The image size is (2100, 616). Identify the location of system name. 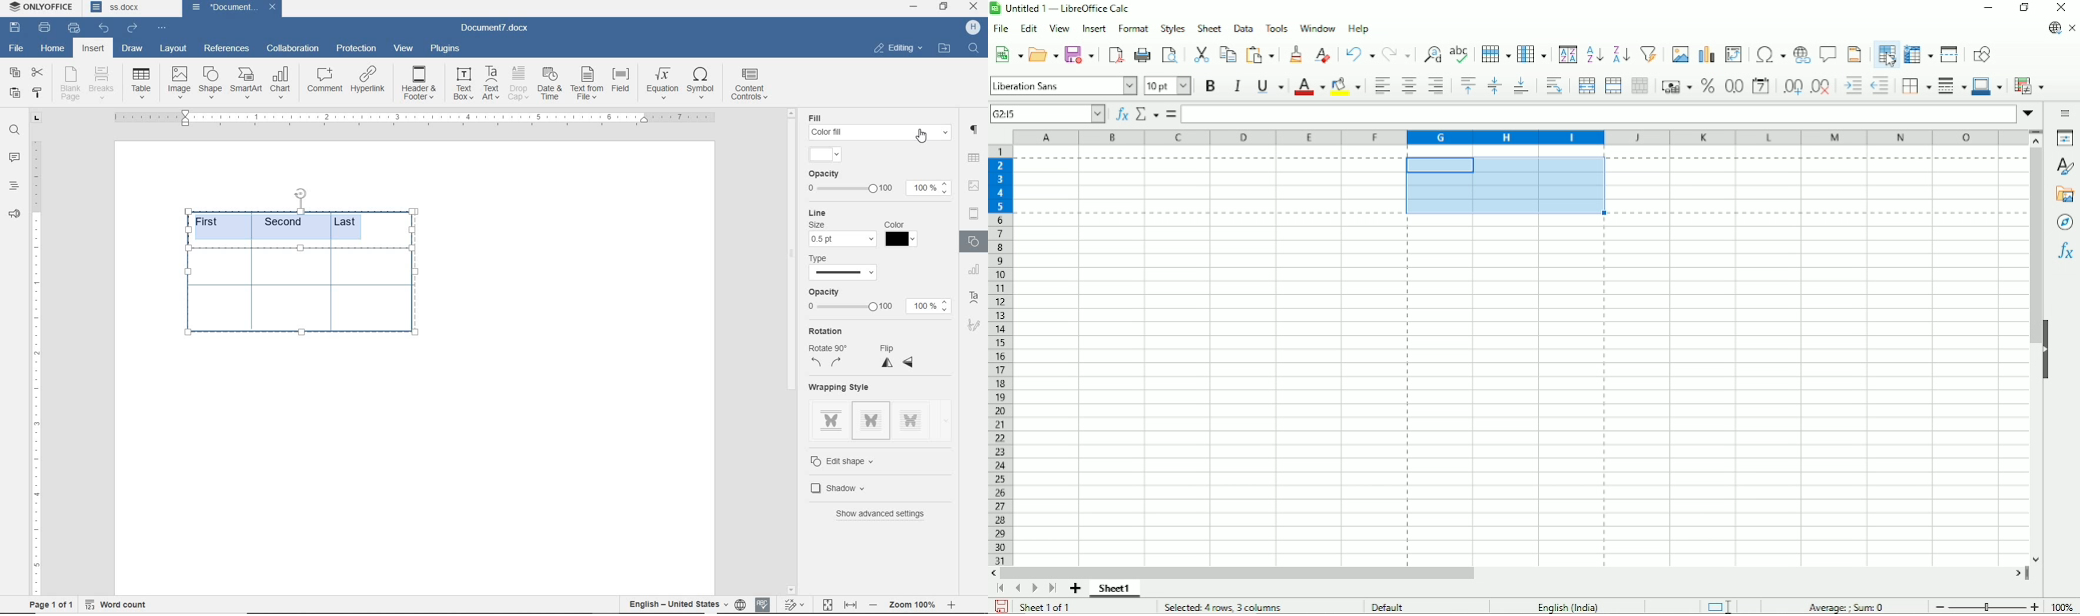
(42, 8).